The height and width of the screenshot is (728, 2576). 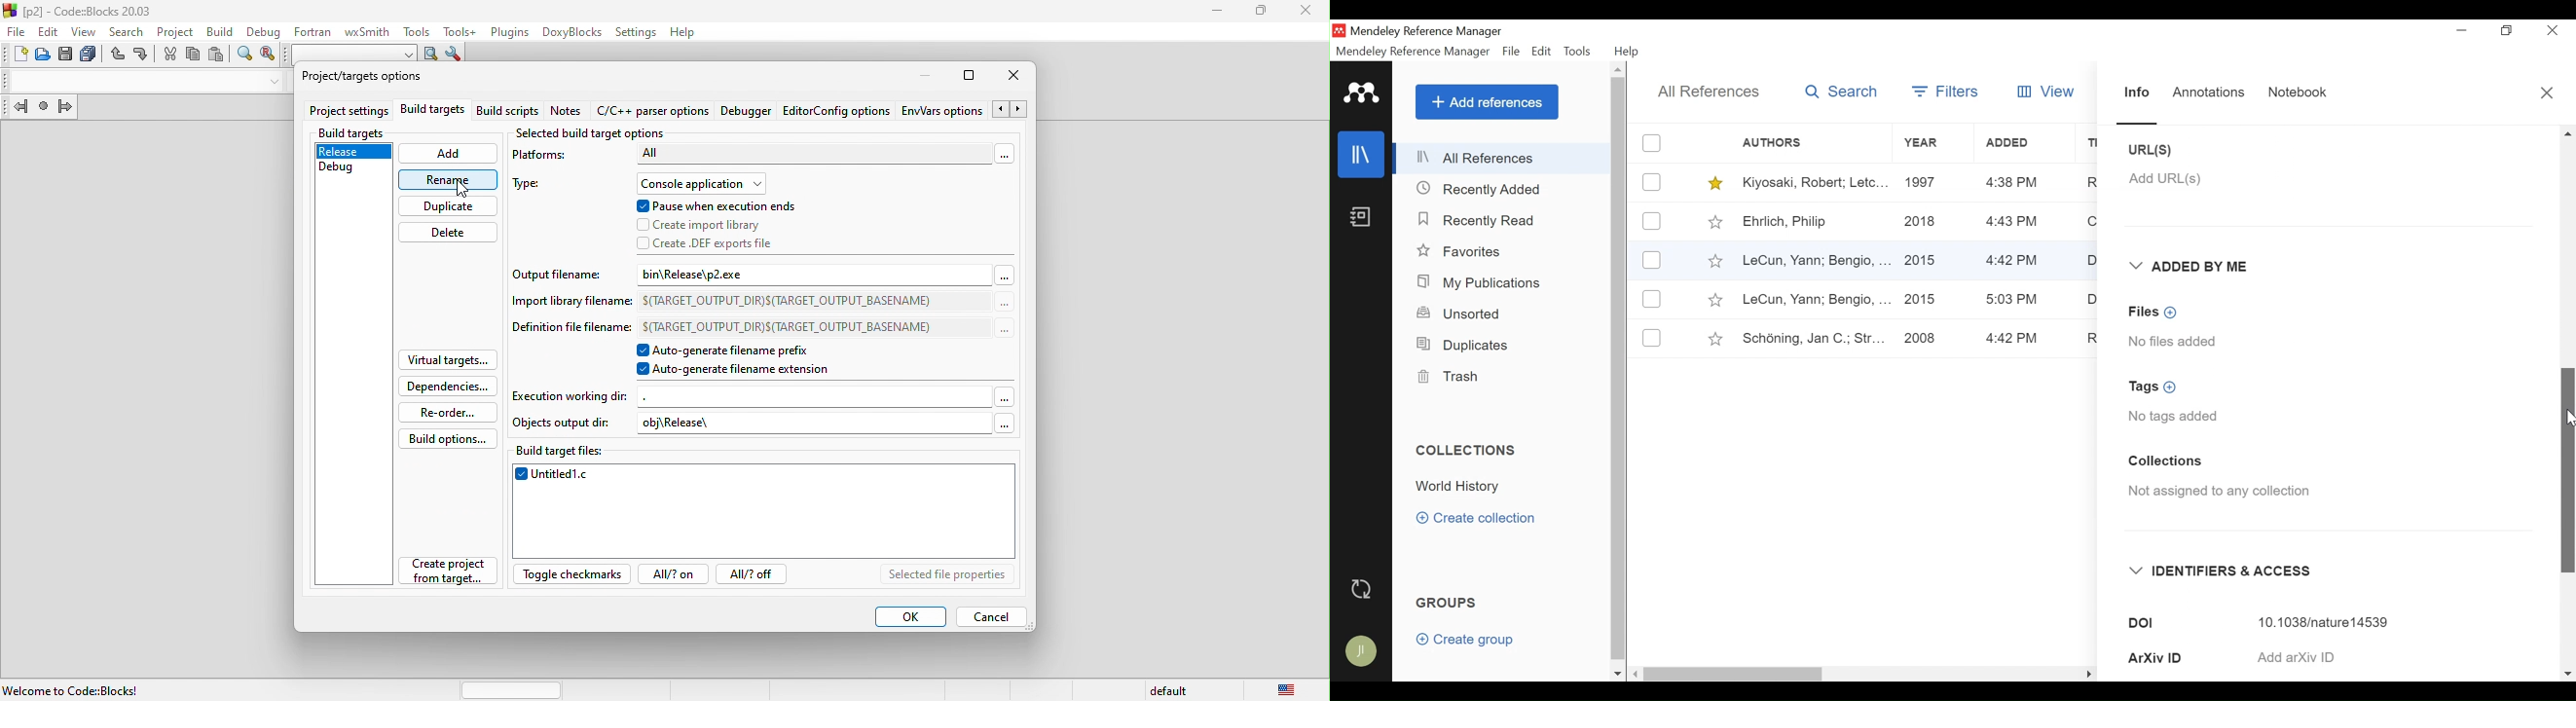 I want to click on , so click(x=999, y=423).